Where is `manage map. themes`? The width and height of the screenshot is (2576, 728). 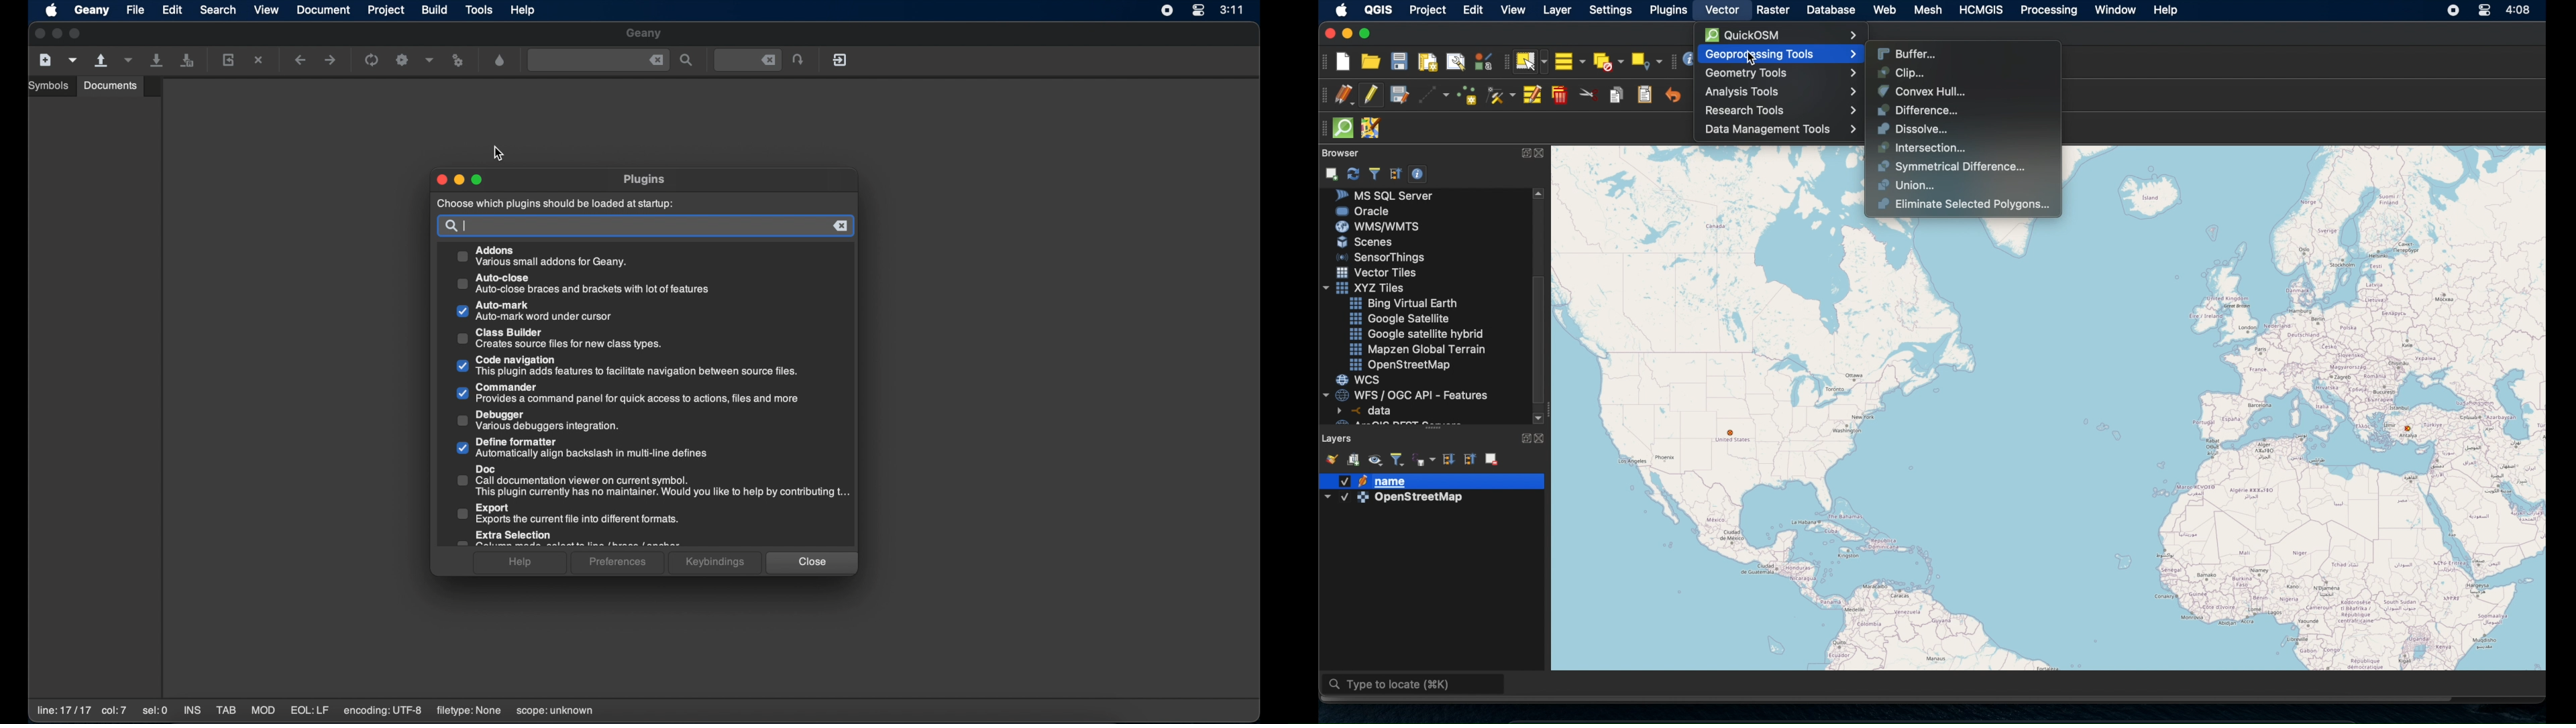 manage map. themes is located at coordinates (1376, 461).